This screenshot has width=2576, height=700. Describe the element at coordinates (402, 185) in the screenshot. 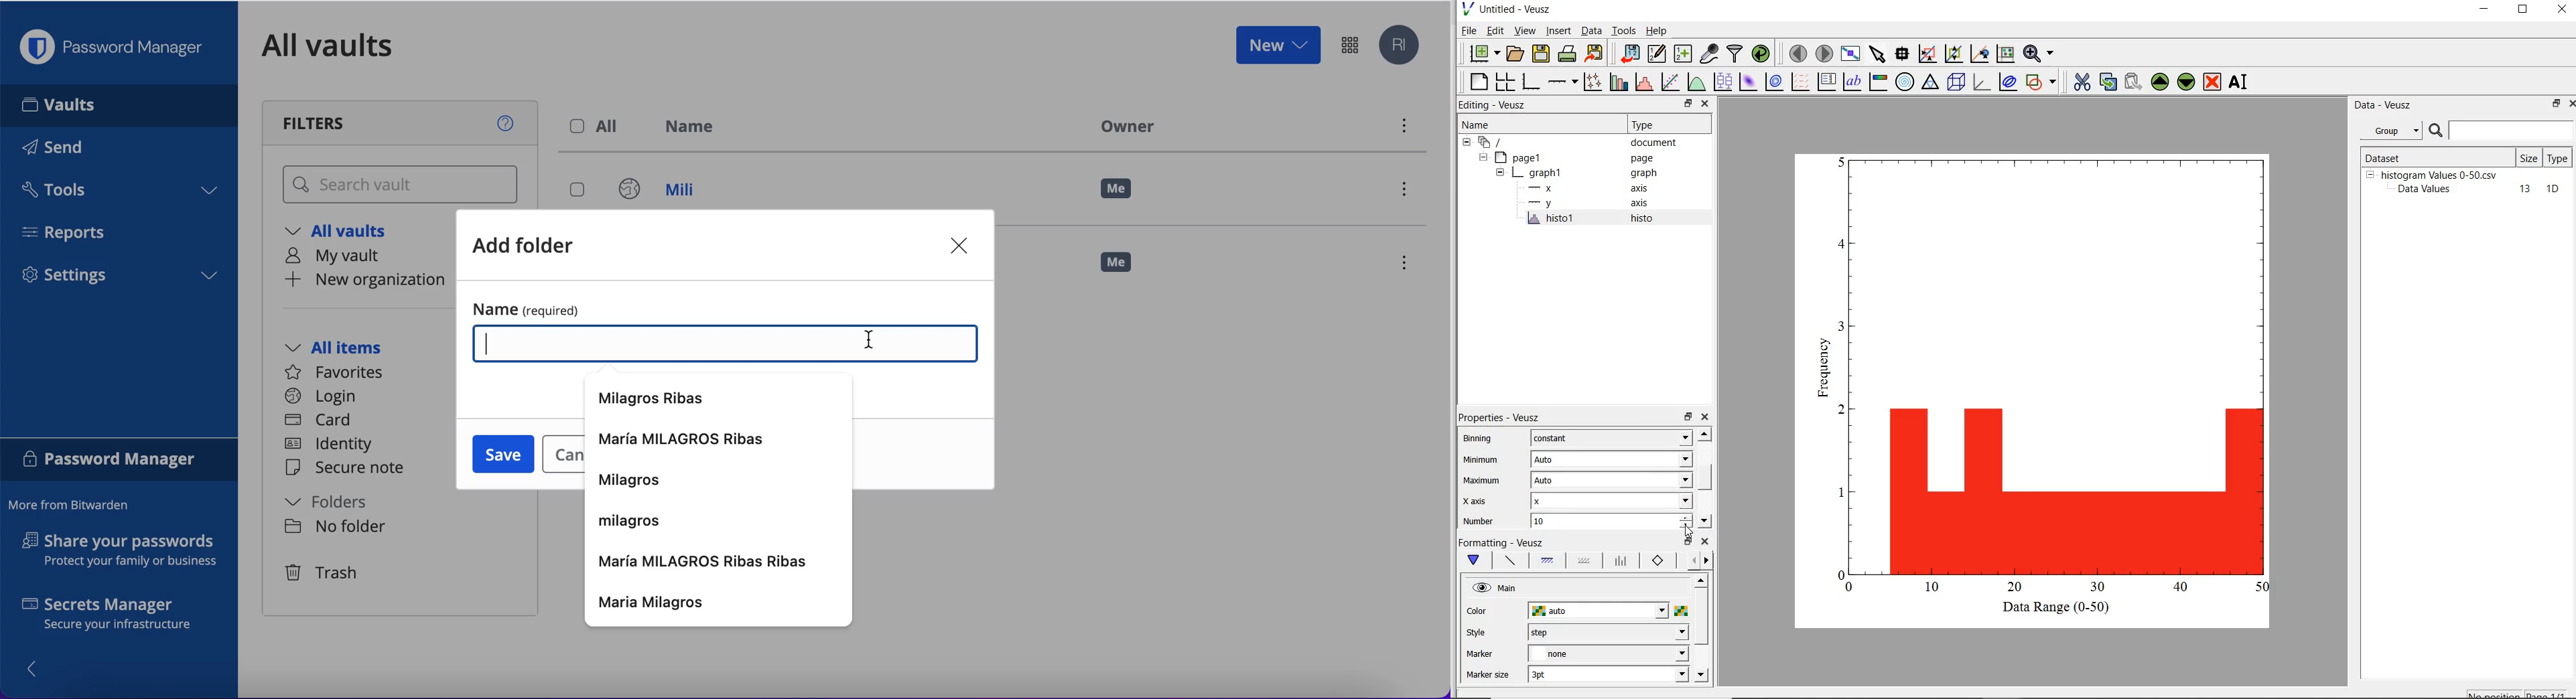

I see `search vault` at that location.